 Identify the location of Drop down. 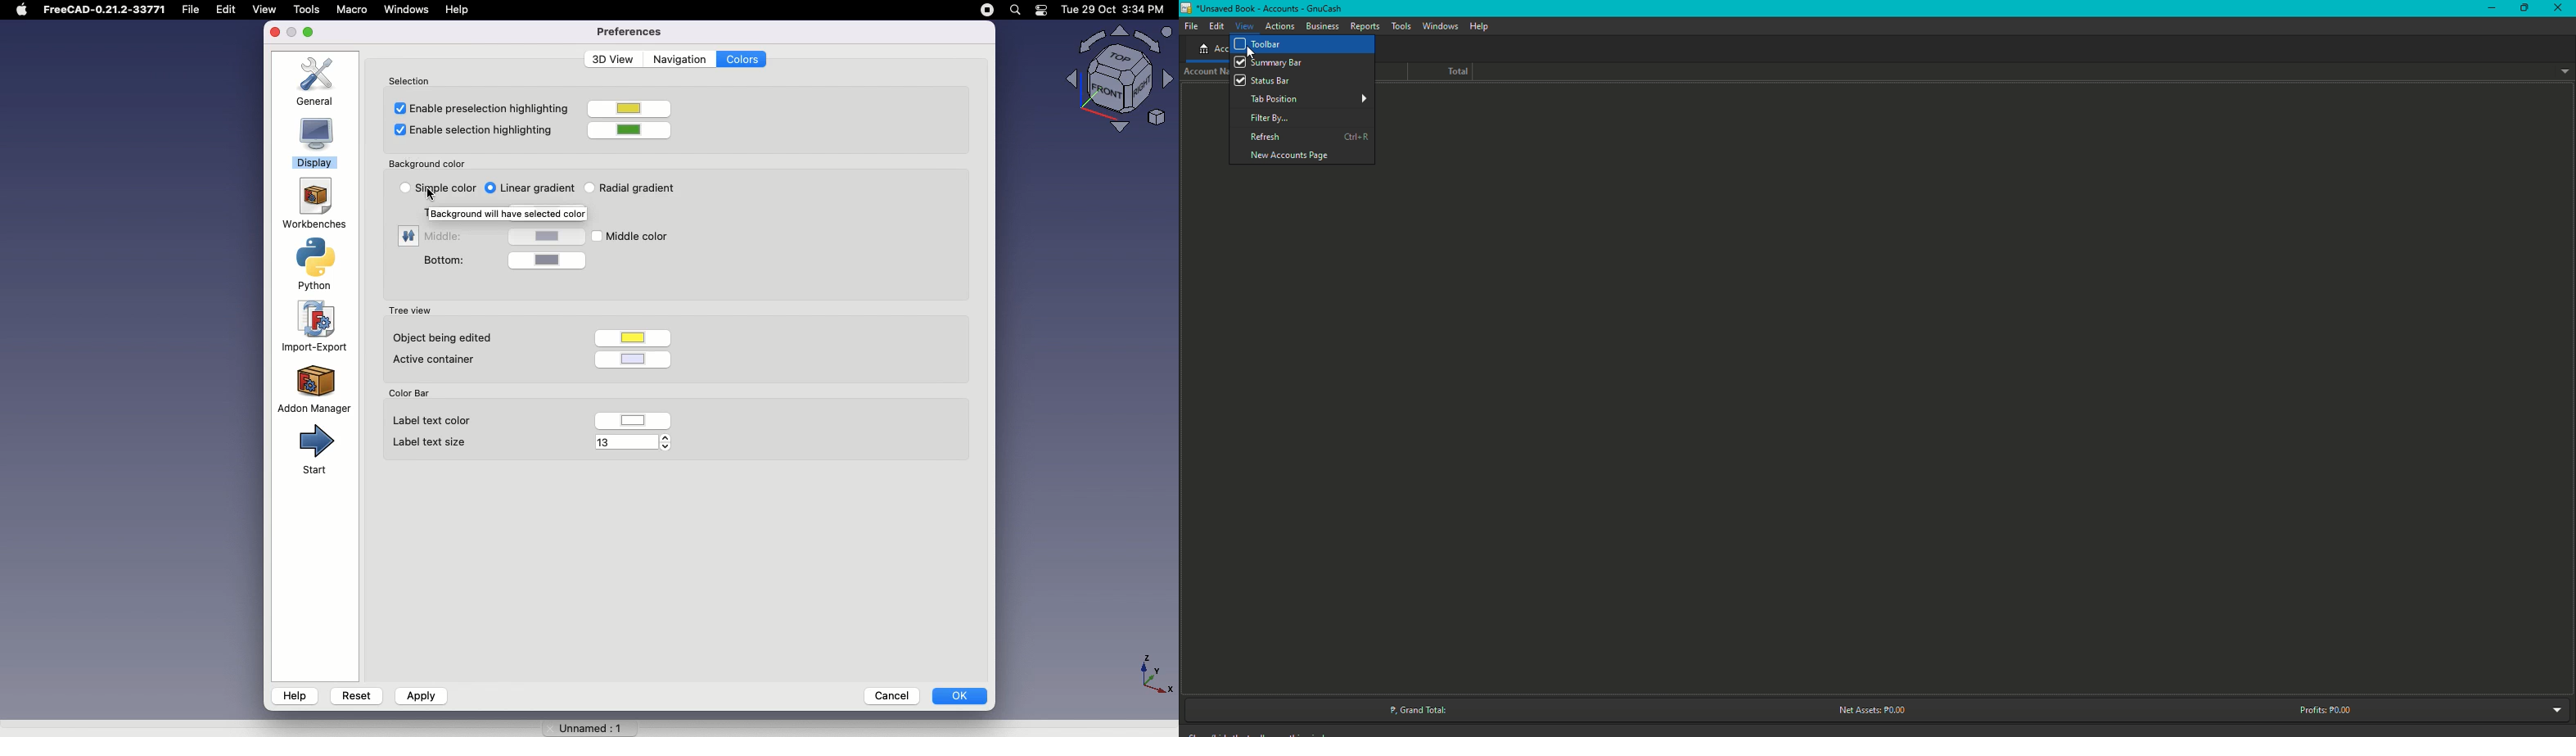
(2560, 709).